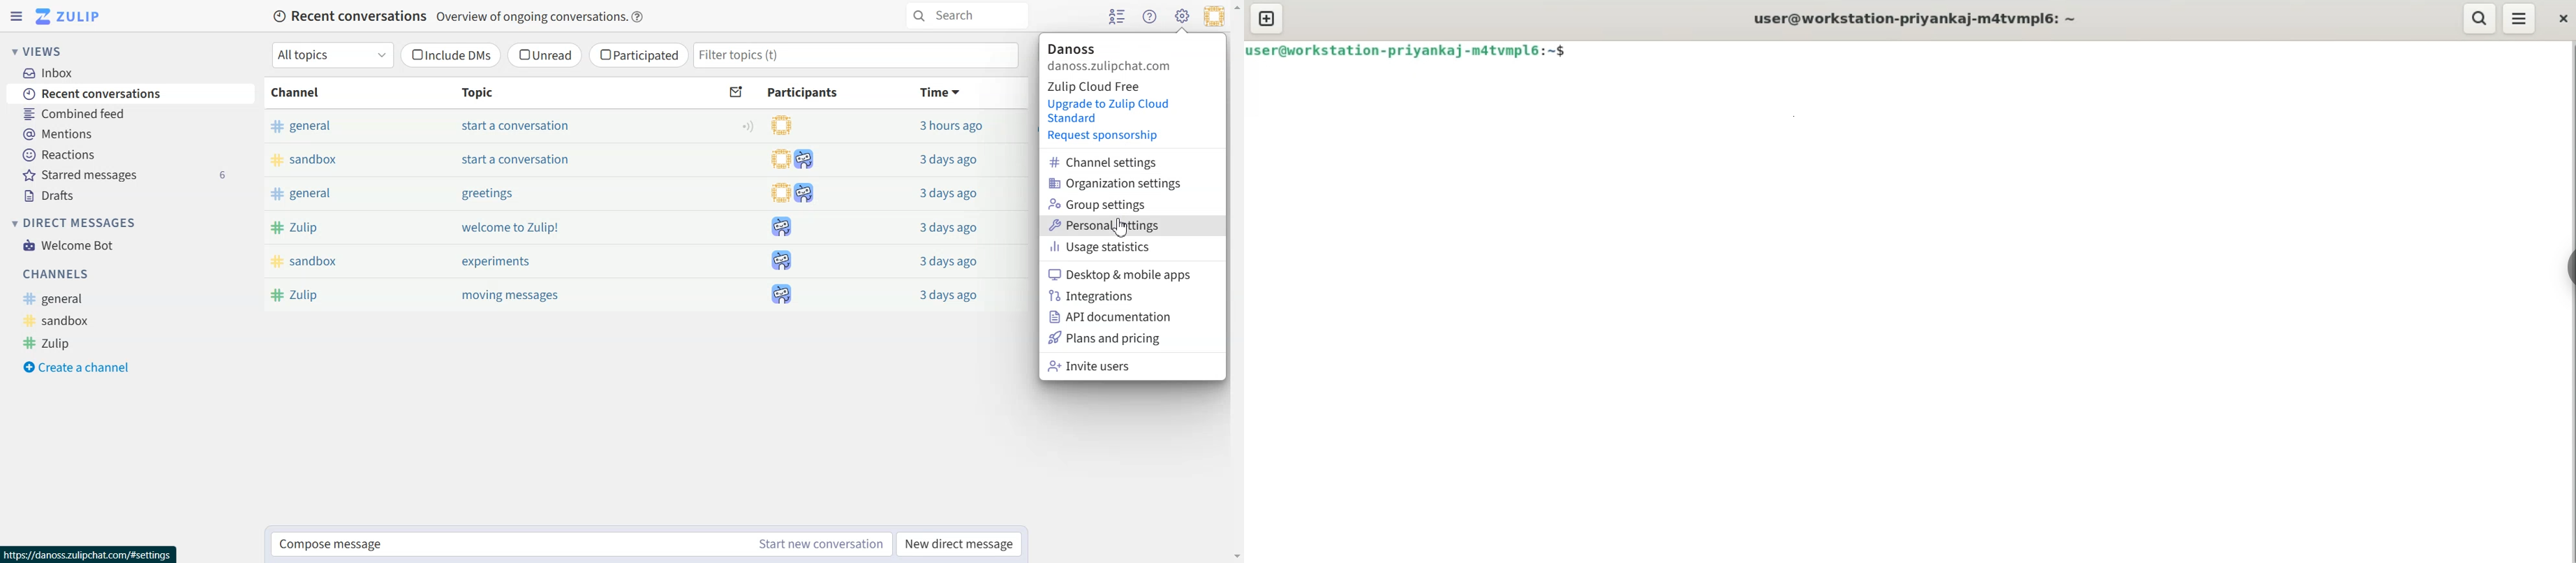 Image resolution: width=2576 pixels, height=588 pixels. I want to click on Starred messages, so click(132, 174).